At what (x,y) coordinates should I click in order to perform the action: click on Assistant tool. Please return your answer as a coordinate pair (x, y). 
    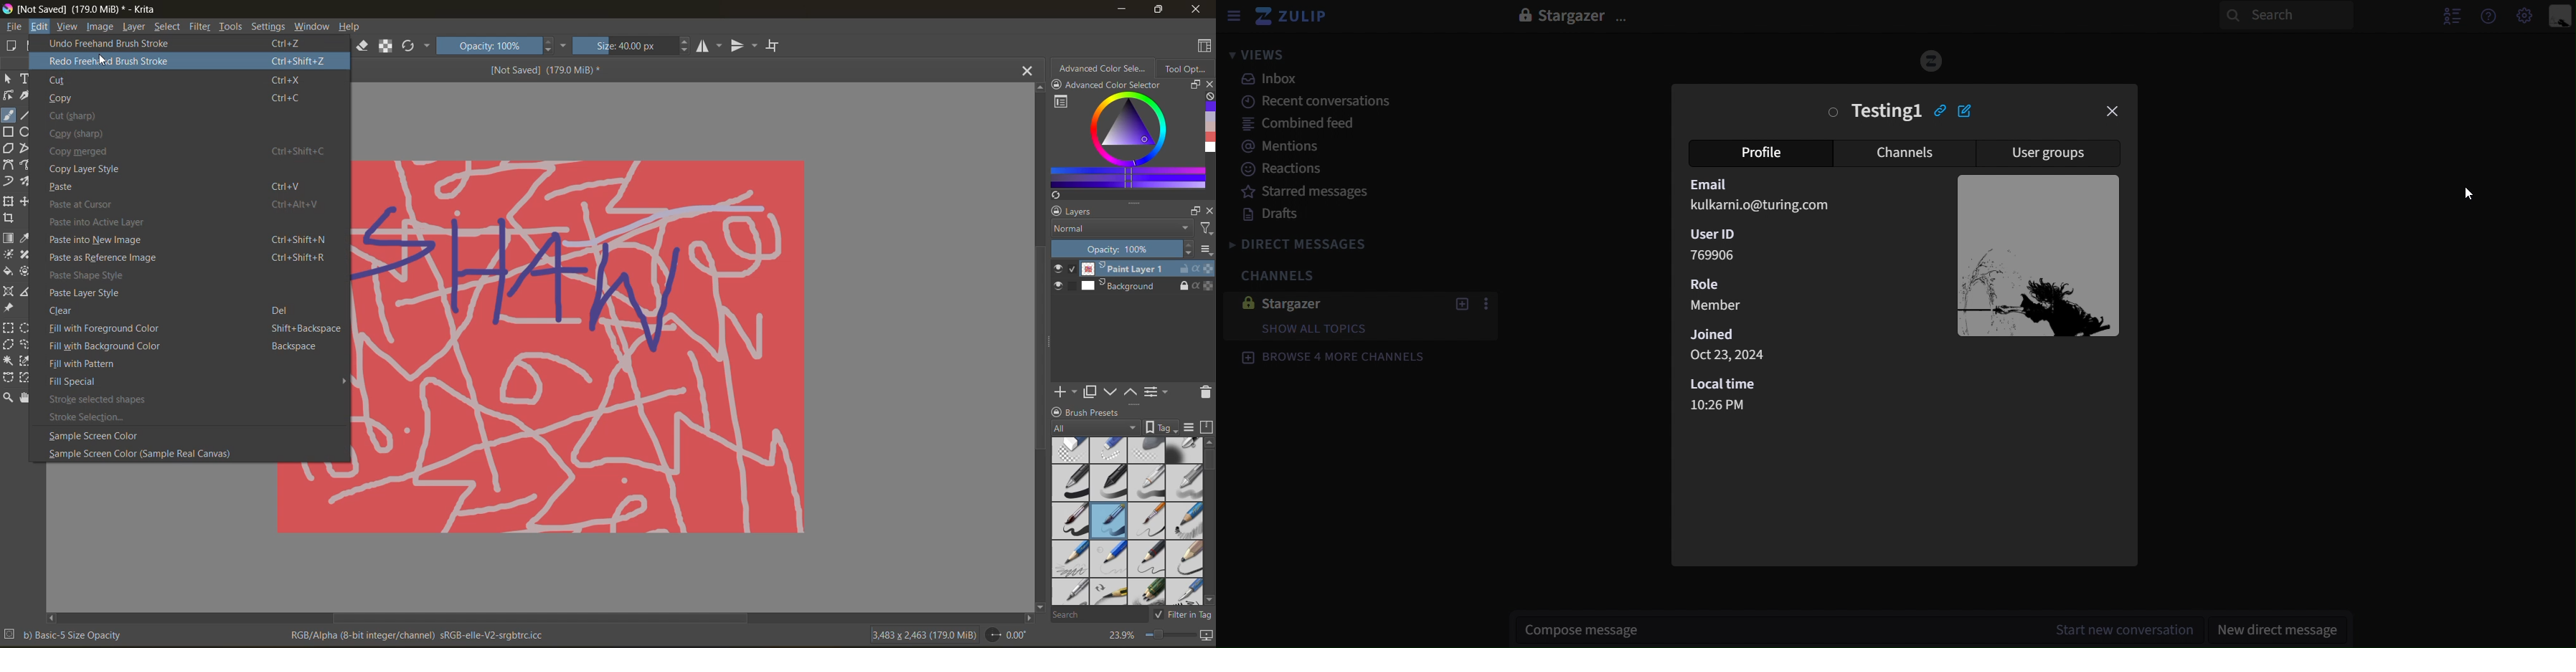
    Looking at the image, I should click on (10, 291).